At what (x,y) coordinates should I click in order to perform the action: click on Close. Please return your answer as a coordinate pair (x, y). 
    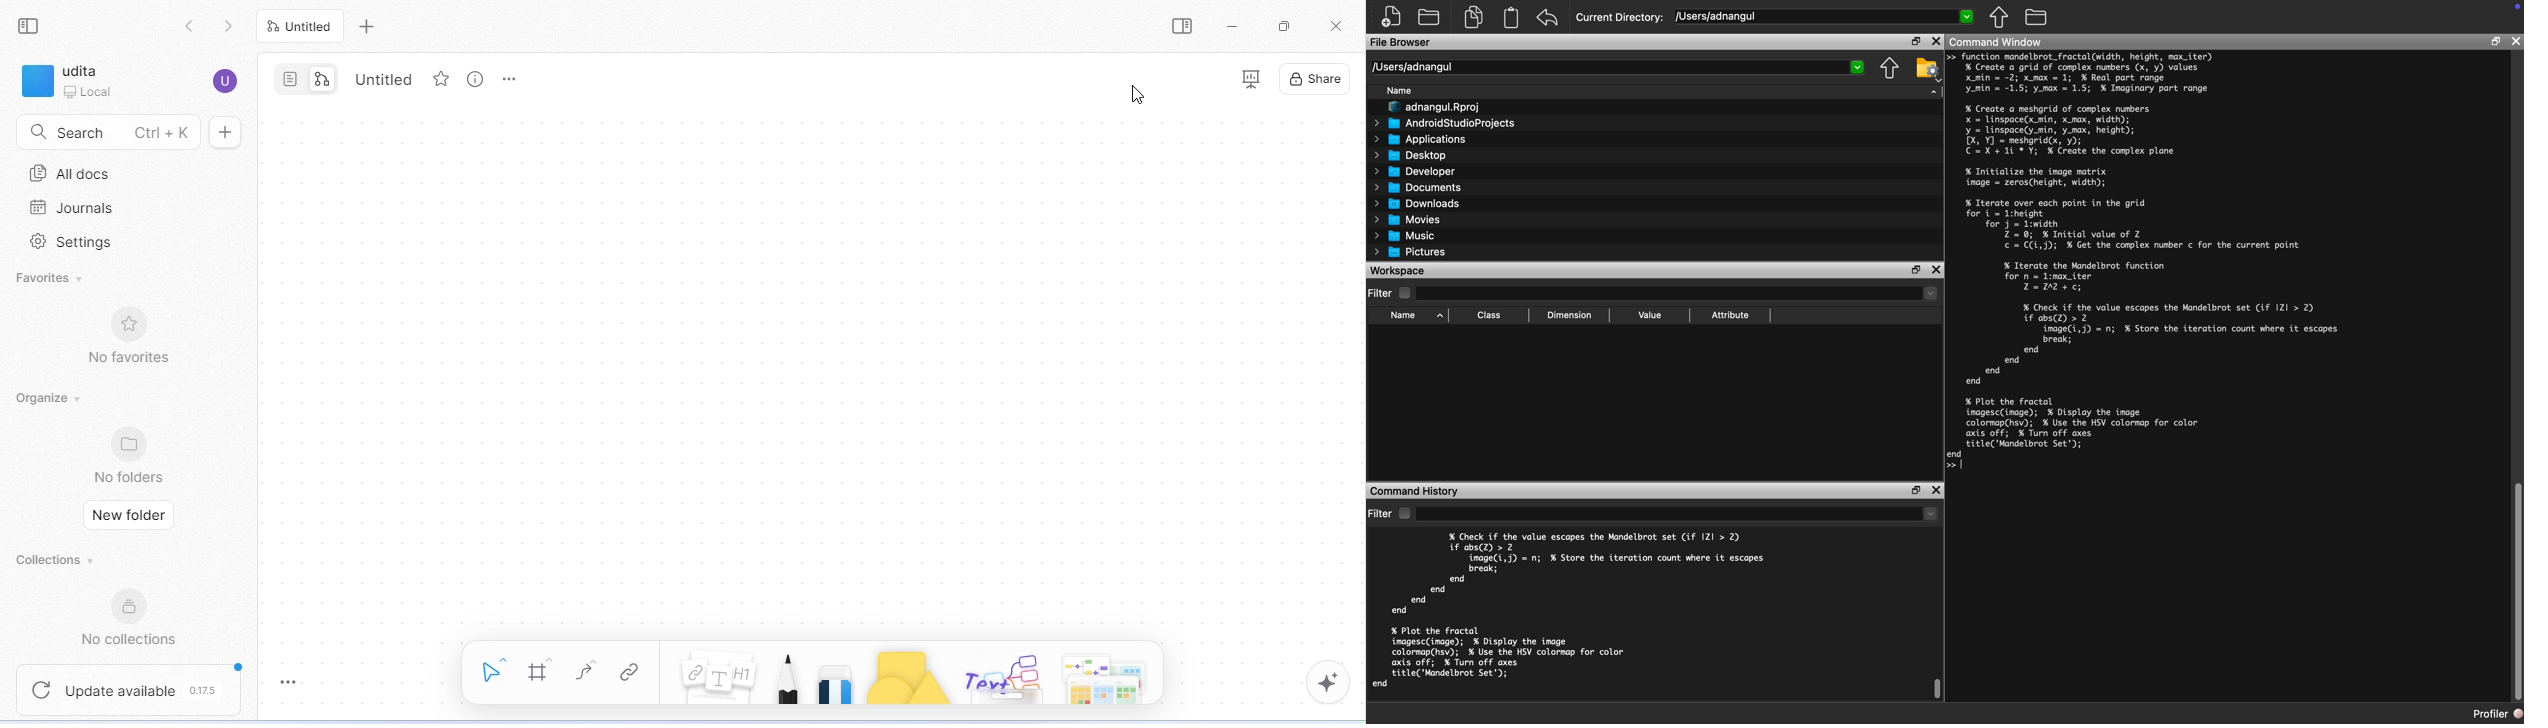
    Looking at the image, I should click on (1936, 491).